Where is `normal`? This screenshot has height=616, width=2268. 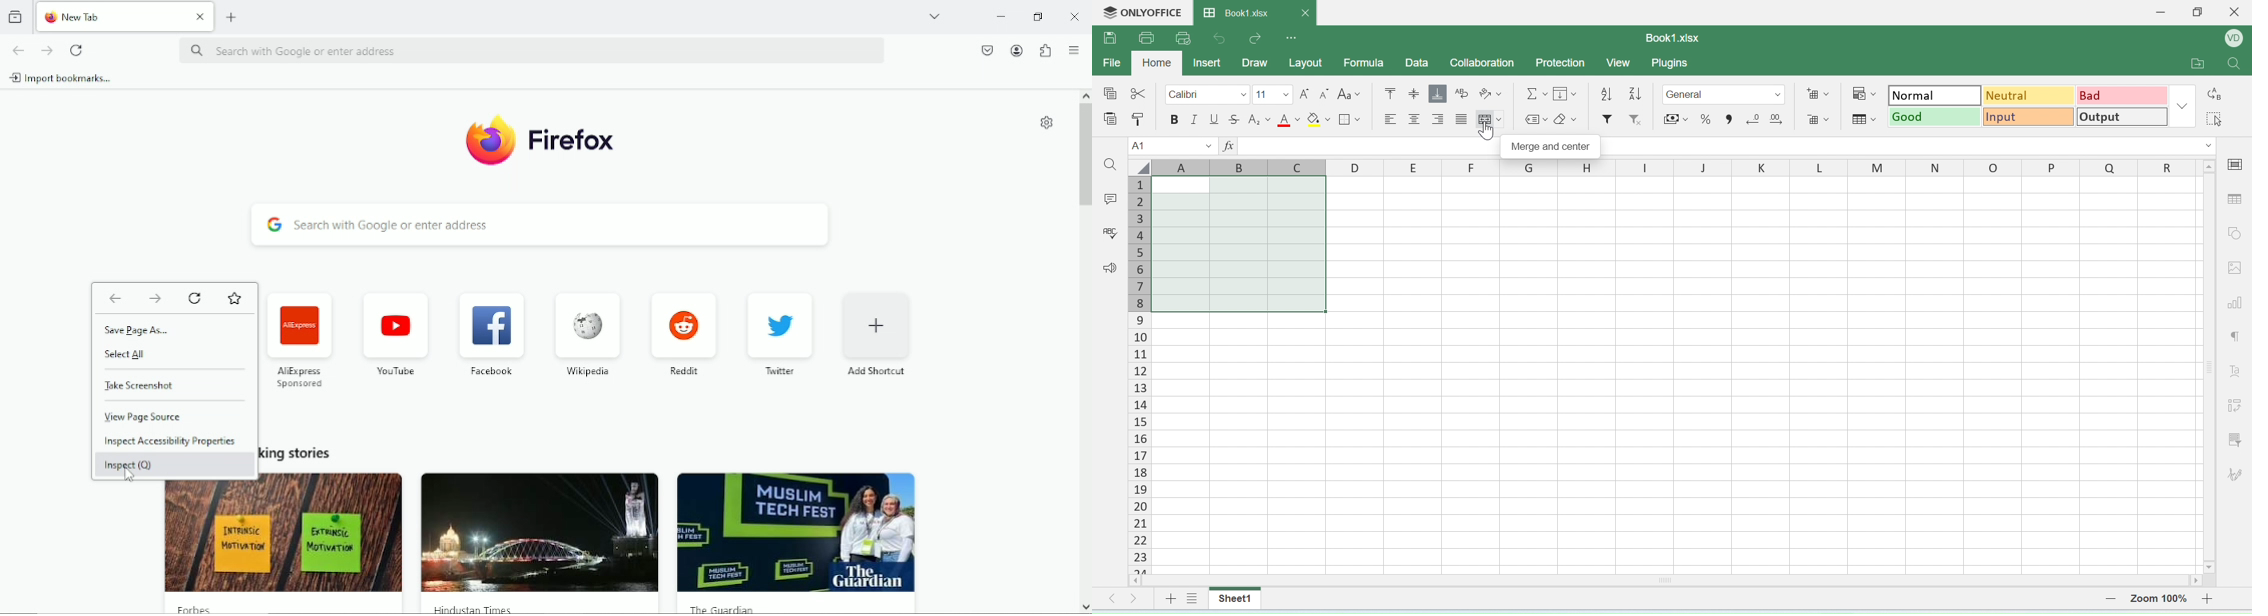
normal is located at coordinates (1933, 94).